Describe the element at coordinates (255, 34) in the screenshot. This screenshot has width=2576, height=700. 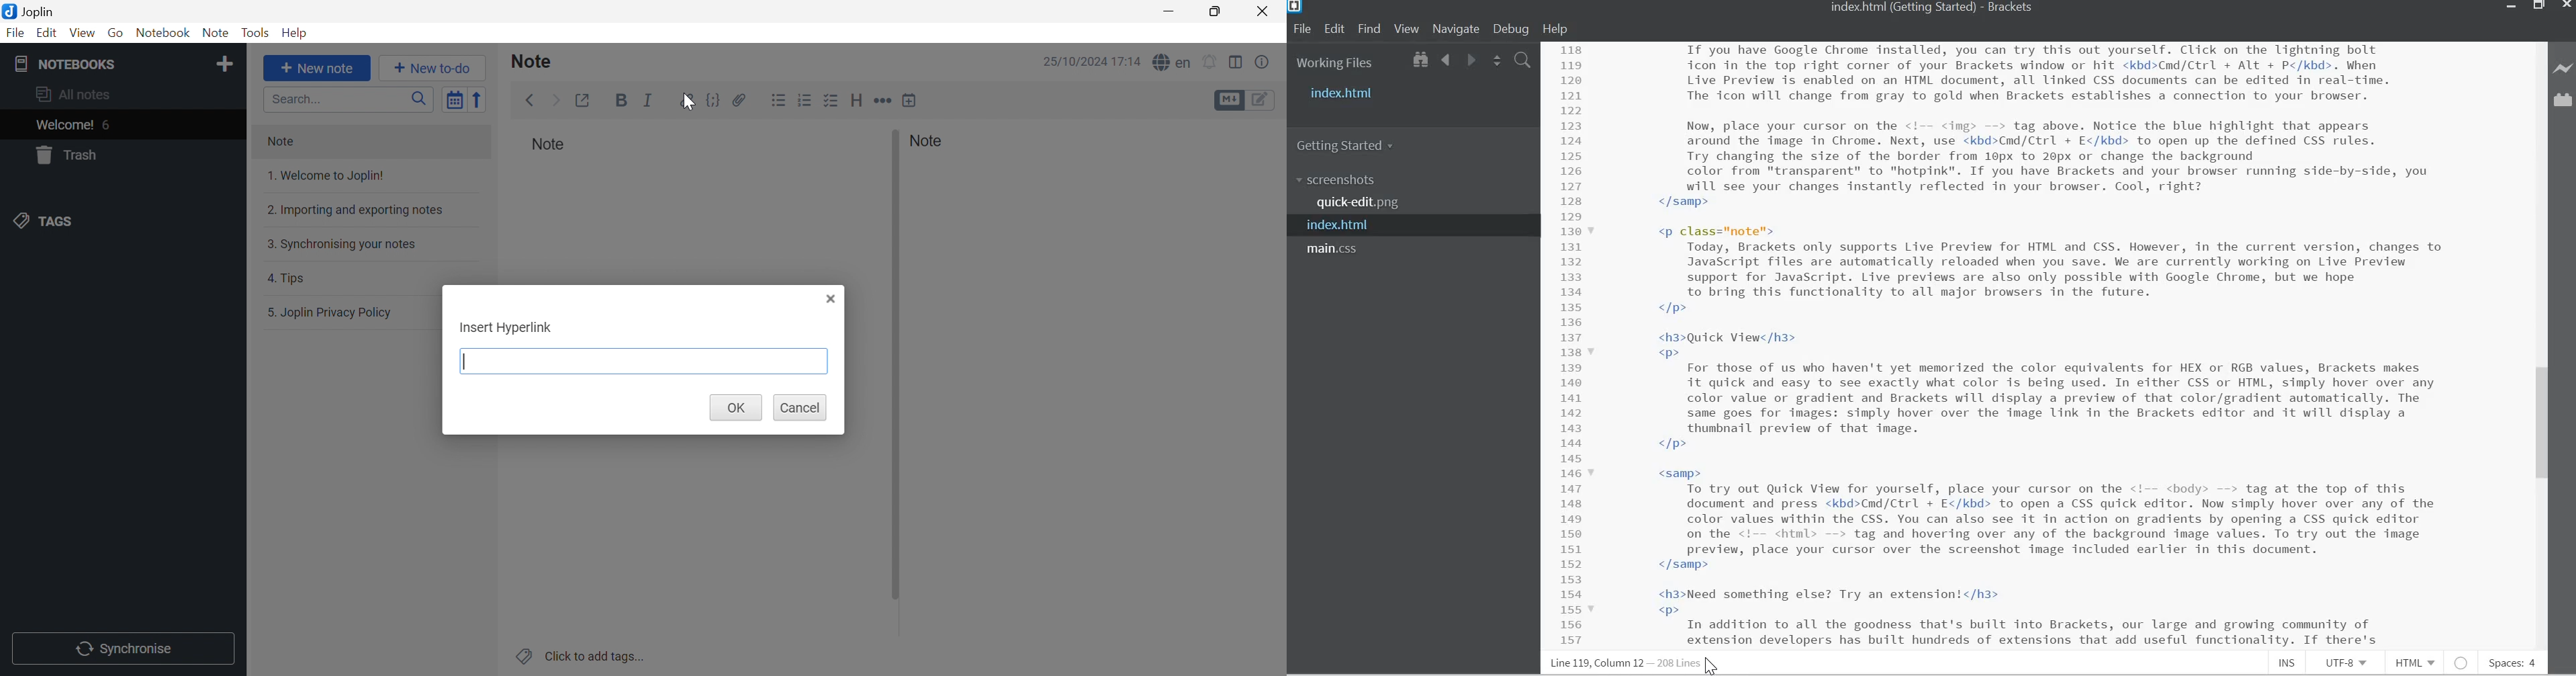
I see `Tools` at that location.